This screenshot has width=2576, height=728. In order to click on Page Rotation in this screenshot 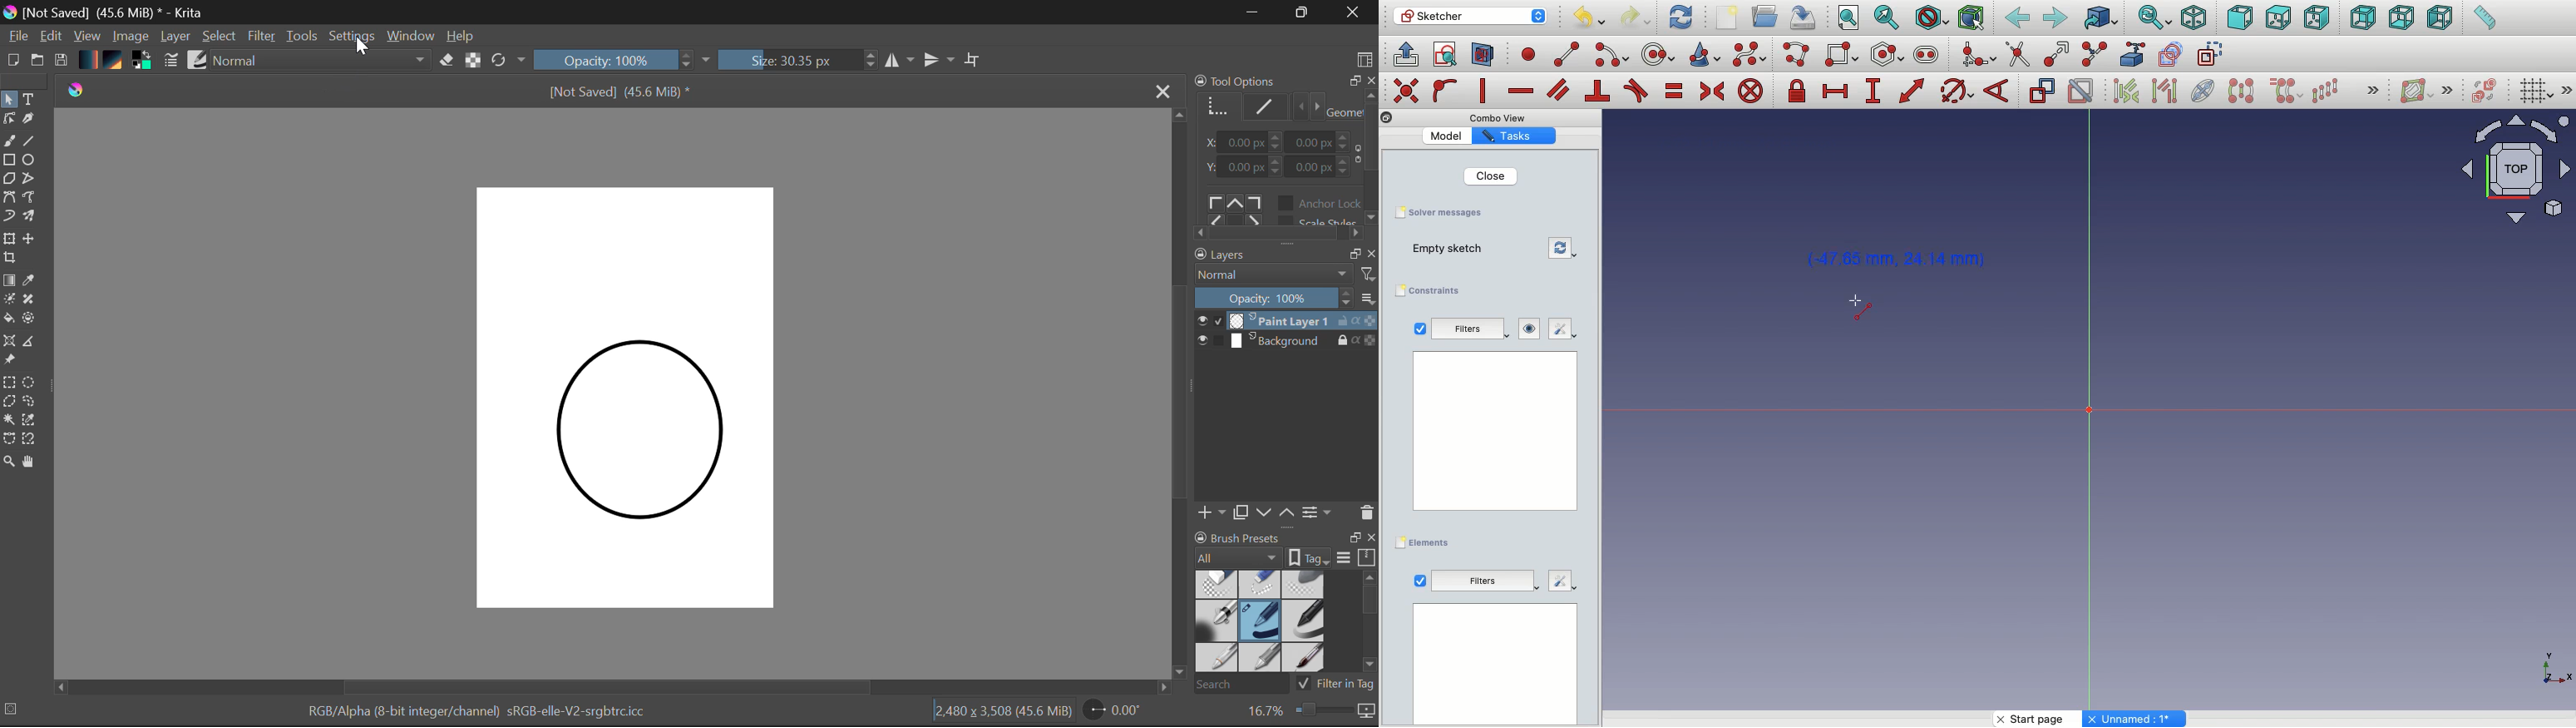, I will do `click(1117, 713)`.